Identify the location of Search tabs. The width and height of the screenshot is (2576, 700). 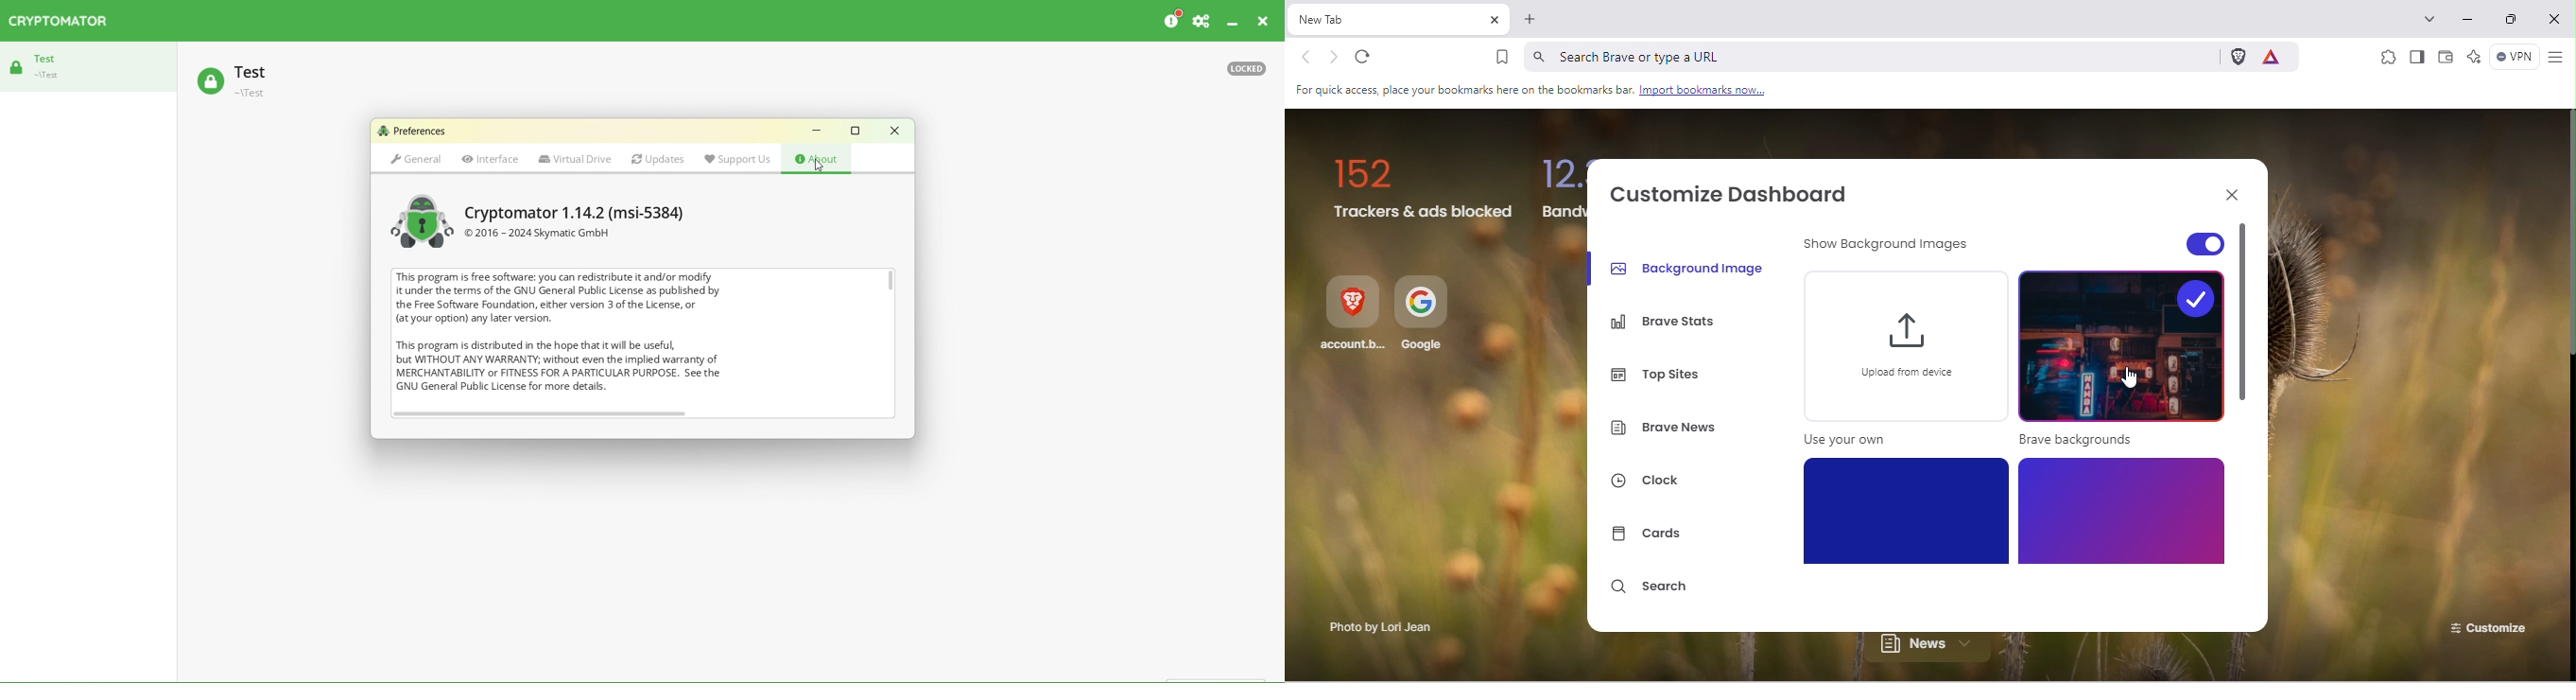
(2433, 17).